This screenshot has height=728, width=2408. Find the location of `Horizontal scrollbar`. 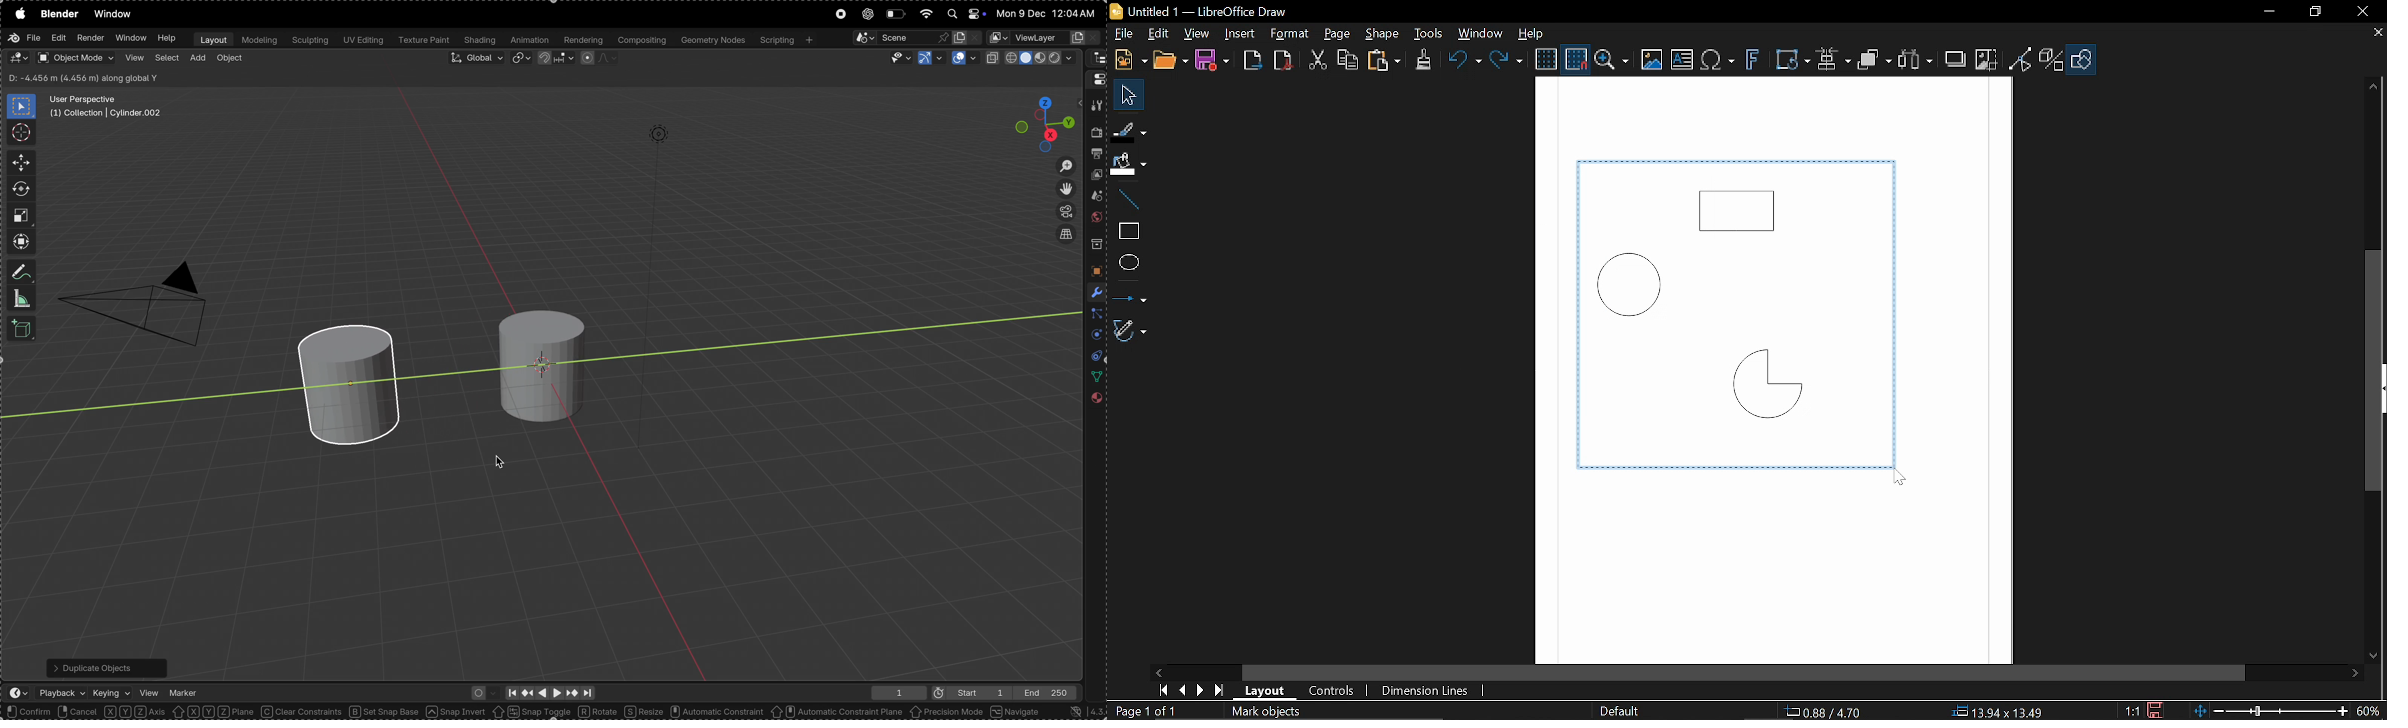

Horizontal scrollbar is located at coordinates (1745, 672).